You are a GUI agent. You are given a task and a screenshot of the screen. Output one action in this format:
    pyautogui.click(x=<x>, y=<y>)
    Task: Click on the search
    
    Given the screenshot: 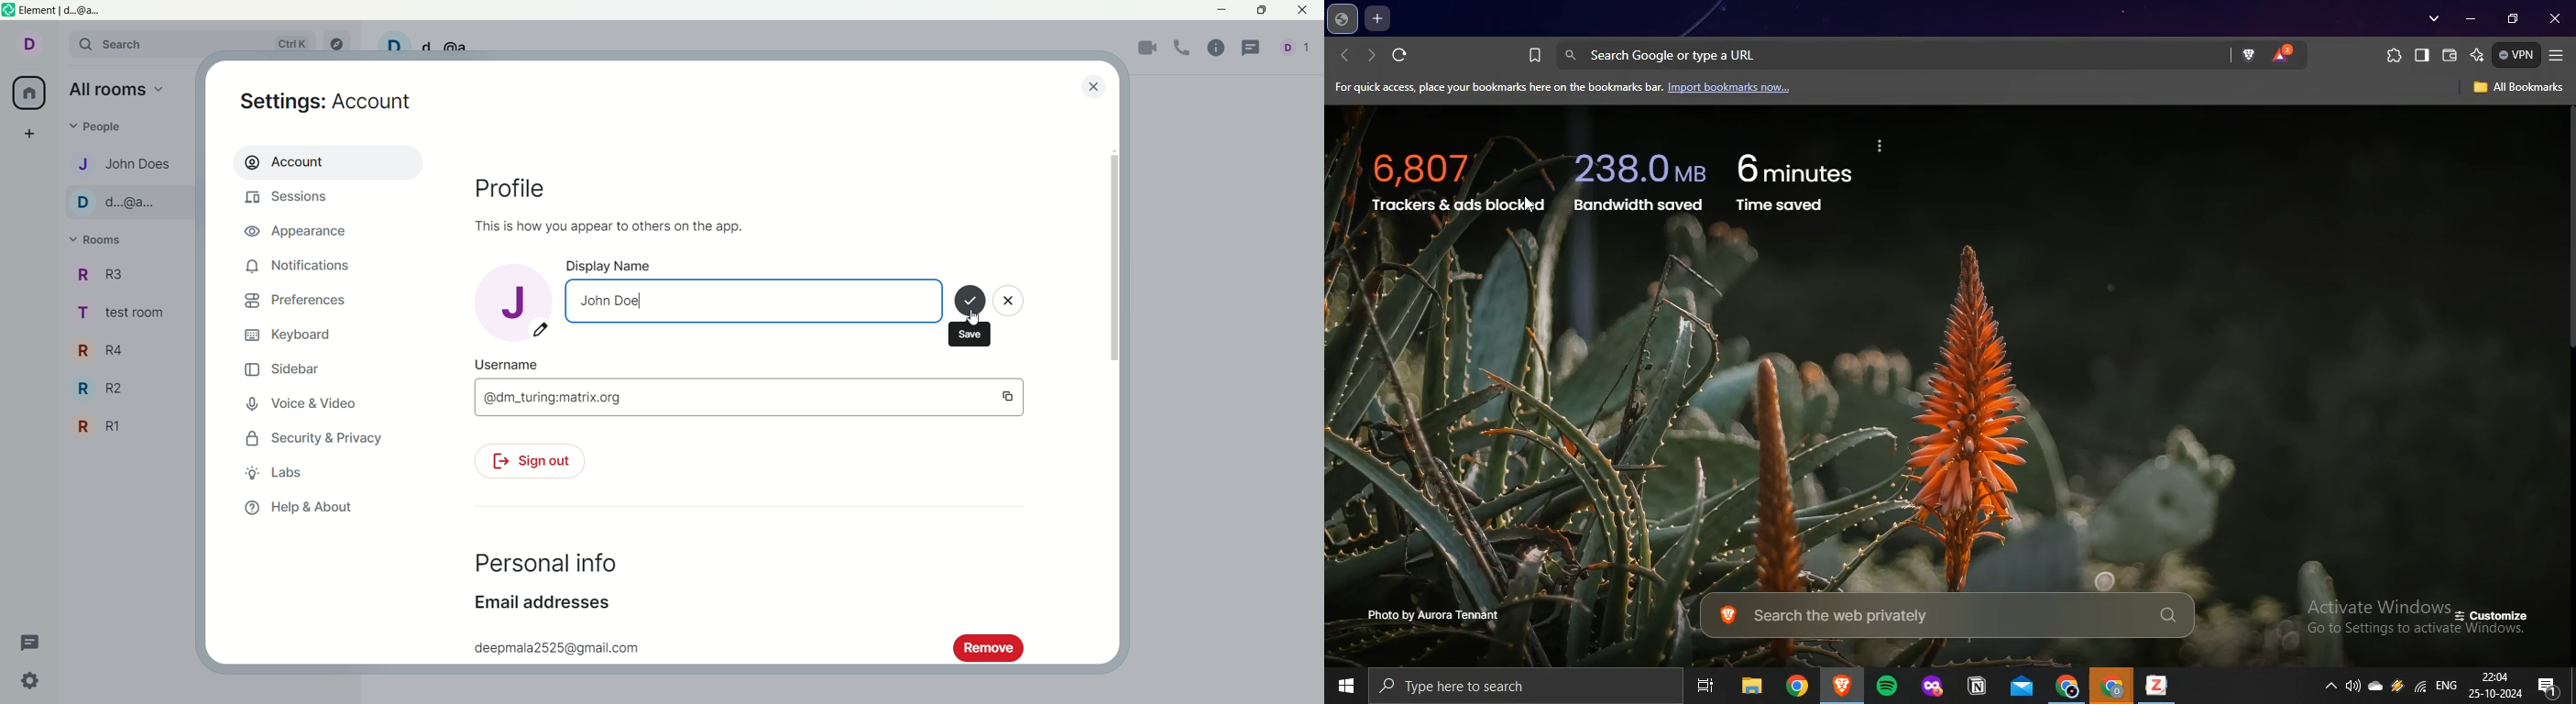 What is the action you would take?
    pyautogui.click(x=198, y=45)
    